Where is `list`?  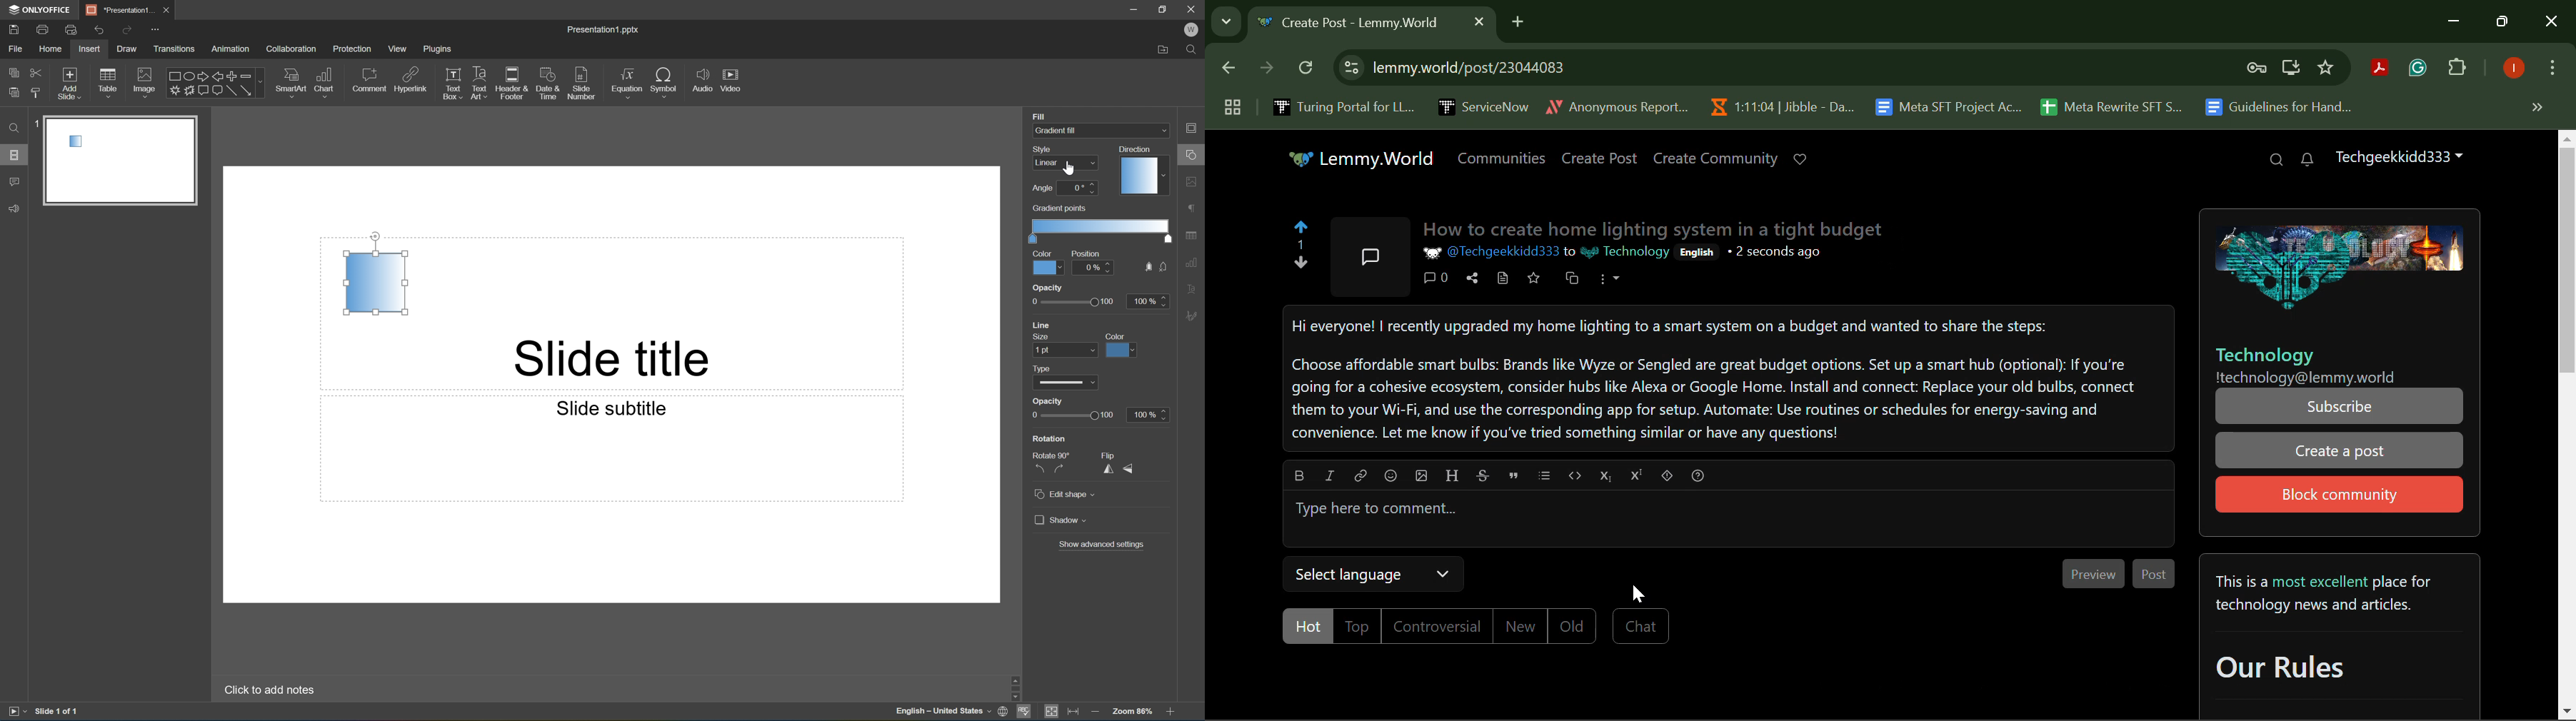 list is located at coordinates (1543, 478).